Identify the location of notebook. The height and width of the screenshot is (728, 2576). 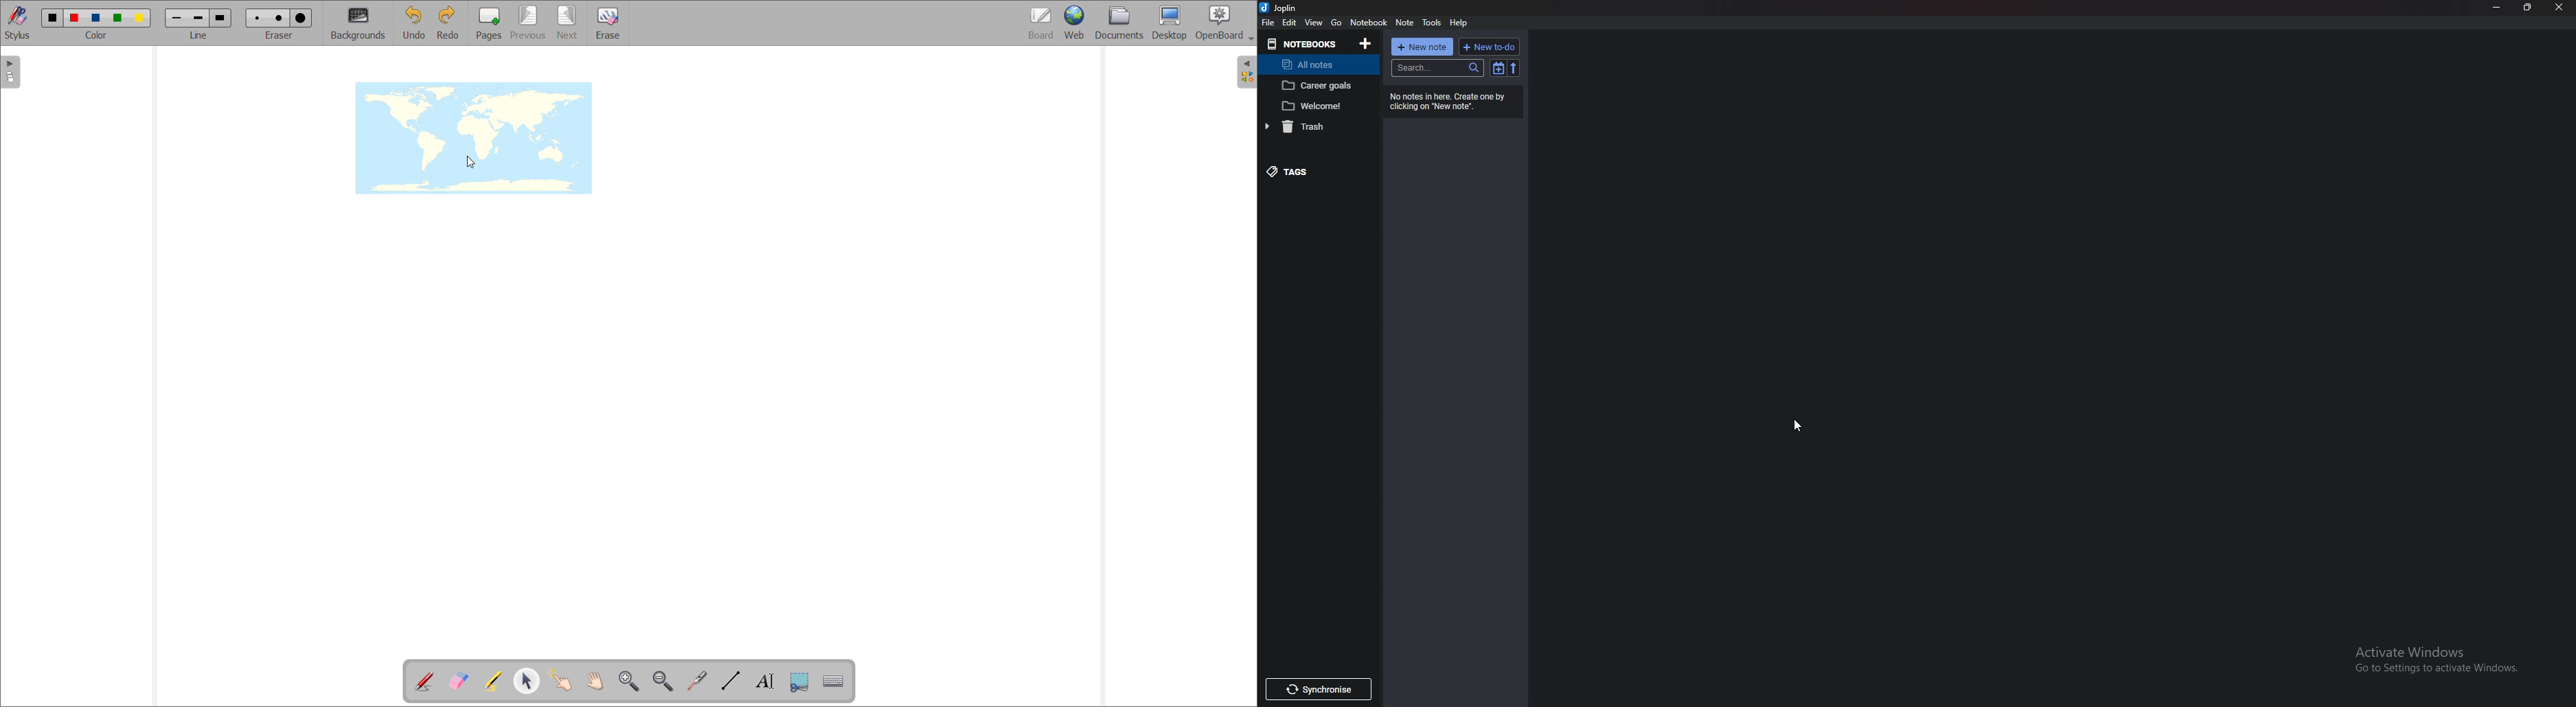
(1320, 85).